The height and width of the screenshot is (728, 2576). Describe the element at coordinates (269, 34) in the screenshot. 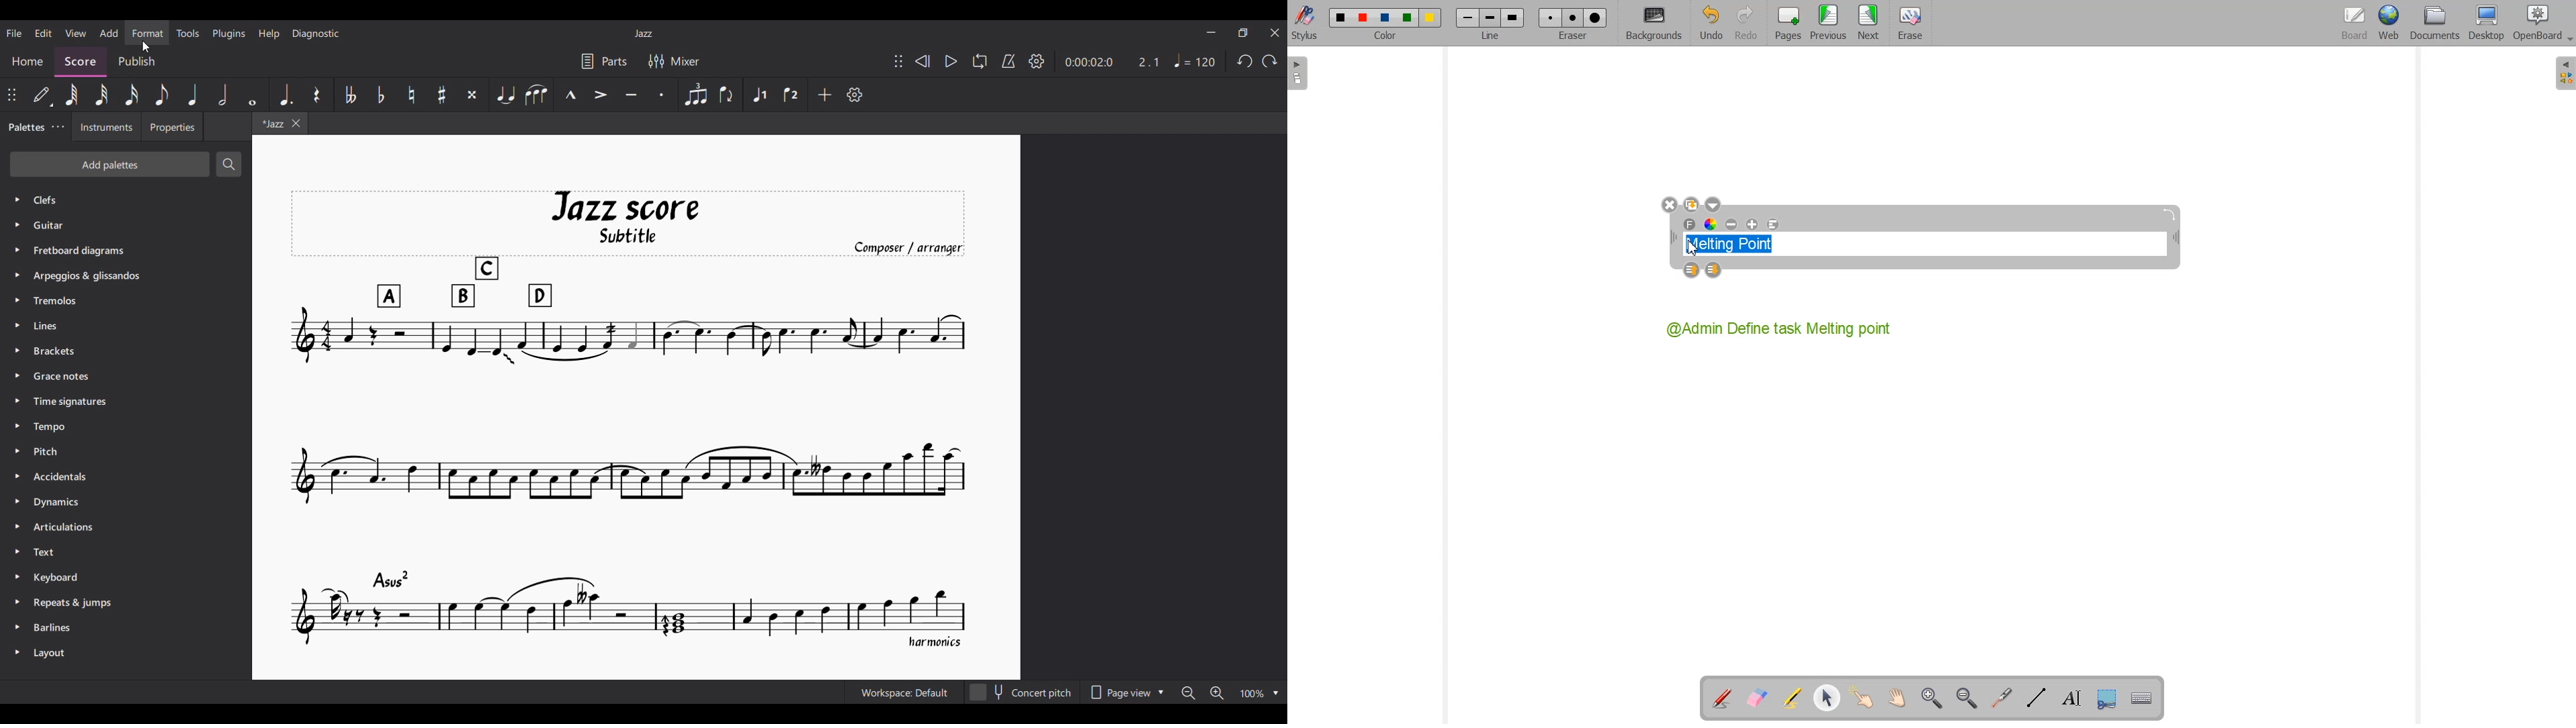

I see `Help menu` at that location.